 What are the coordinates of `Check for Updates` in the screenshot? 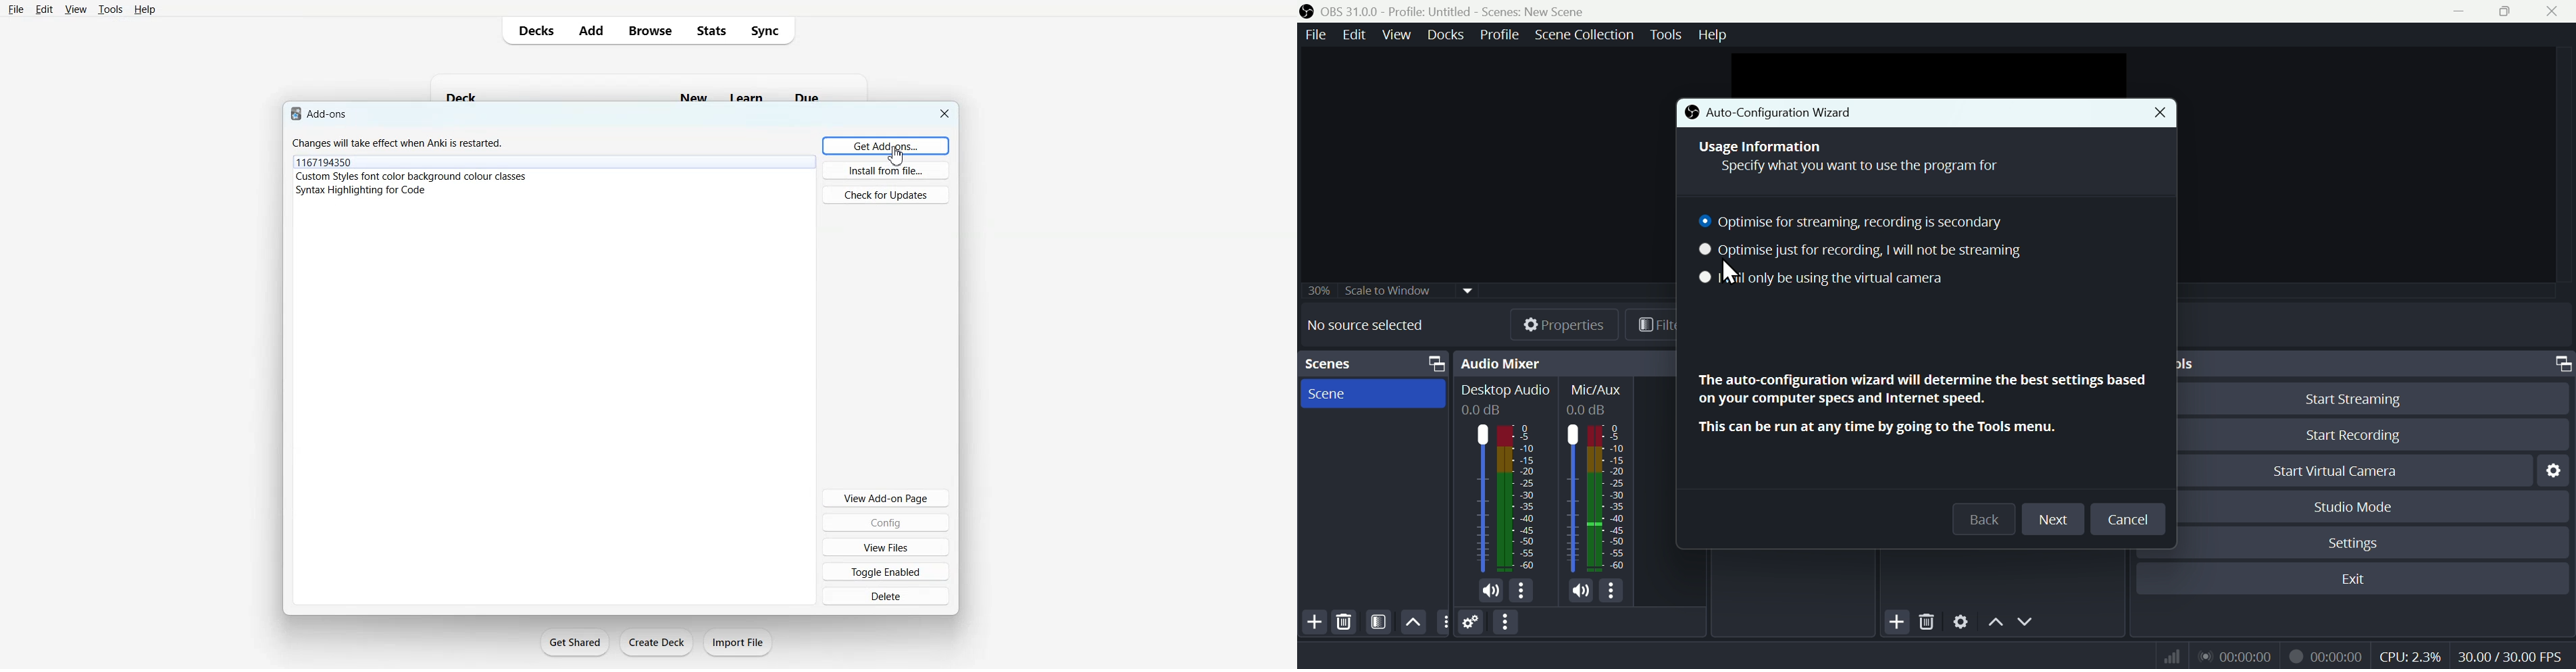 It's located at (885, 195).